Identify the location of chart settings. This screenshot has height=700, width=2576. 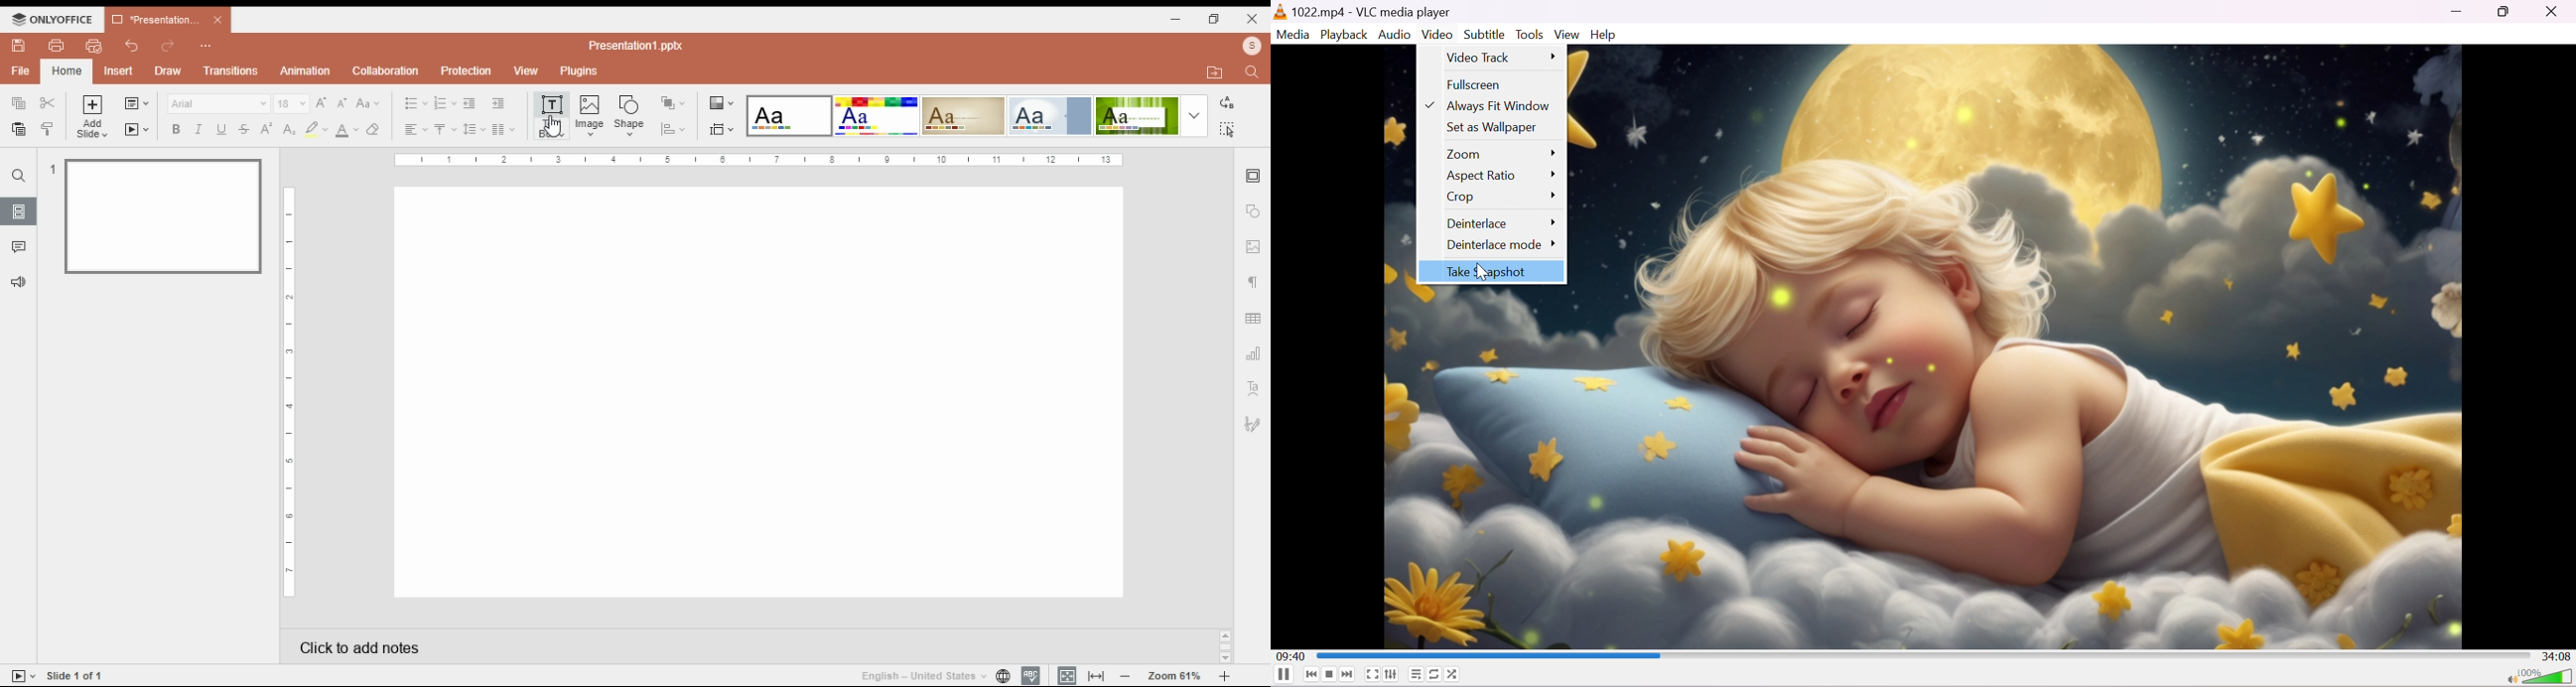
(1254, 356).